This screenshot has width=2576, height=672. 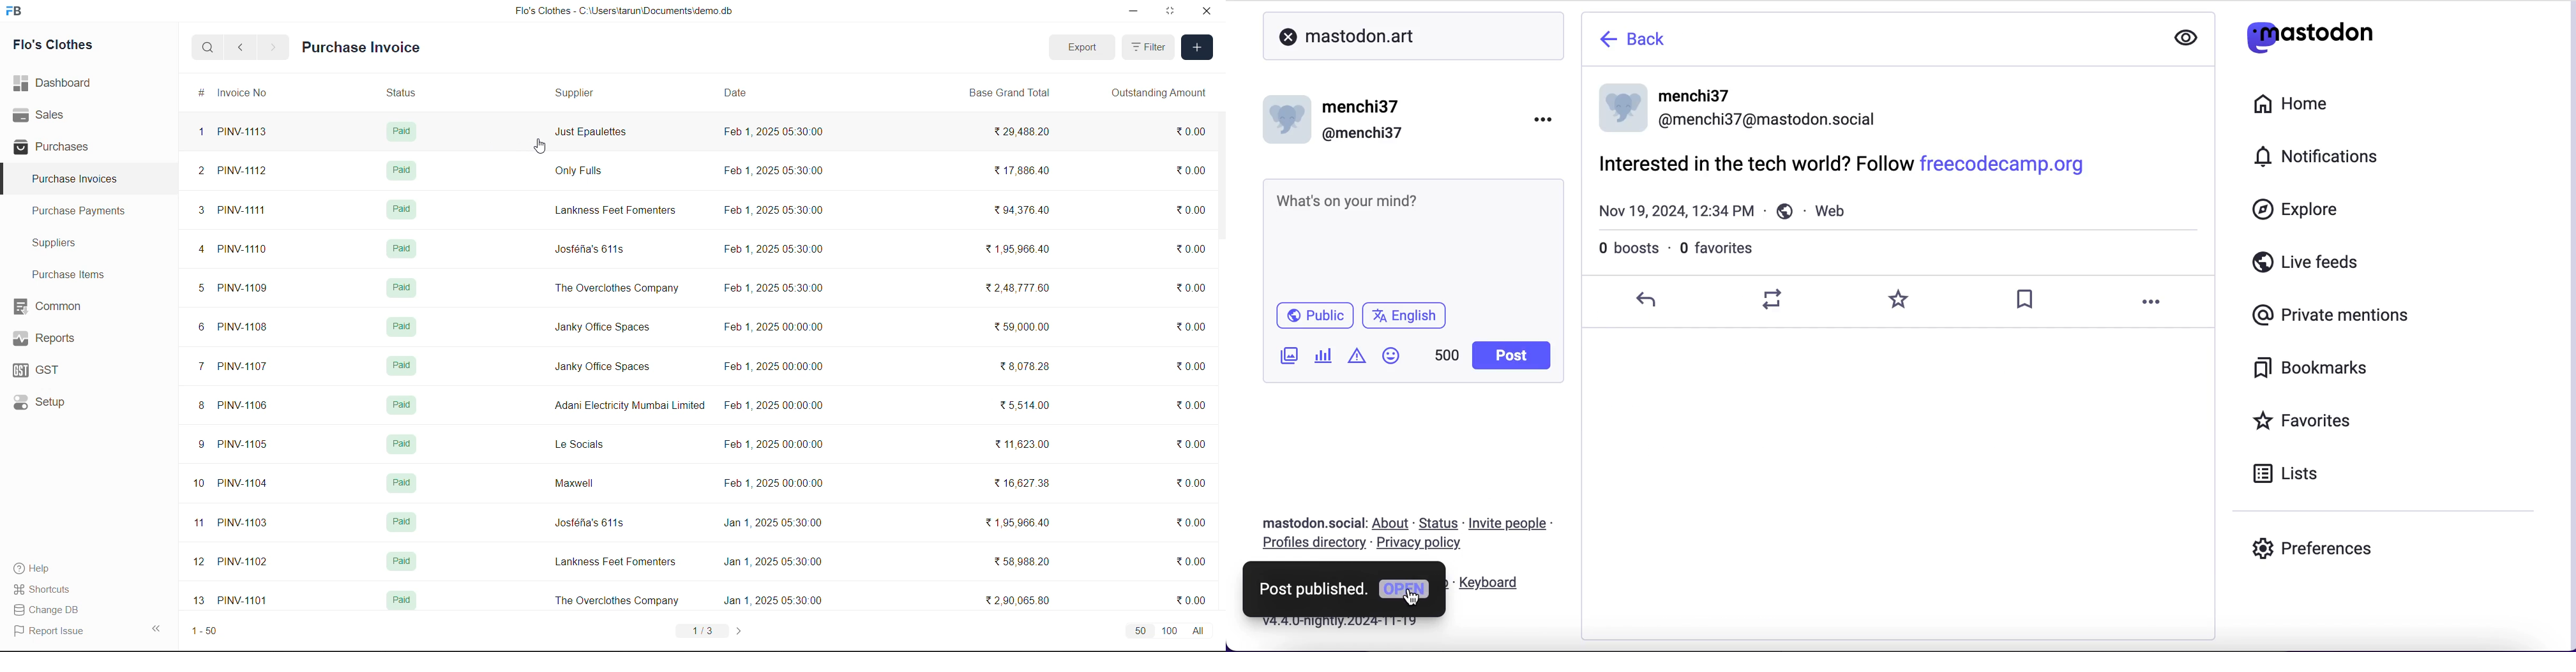 I want to click on Purchase Items, so click(x=72, y=274).